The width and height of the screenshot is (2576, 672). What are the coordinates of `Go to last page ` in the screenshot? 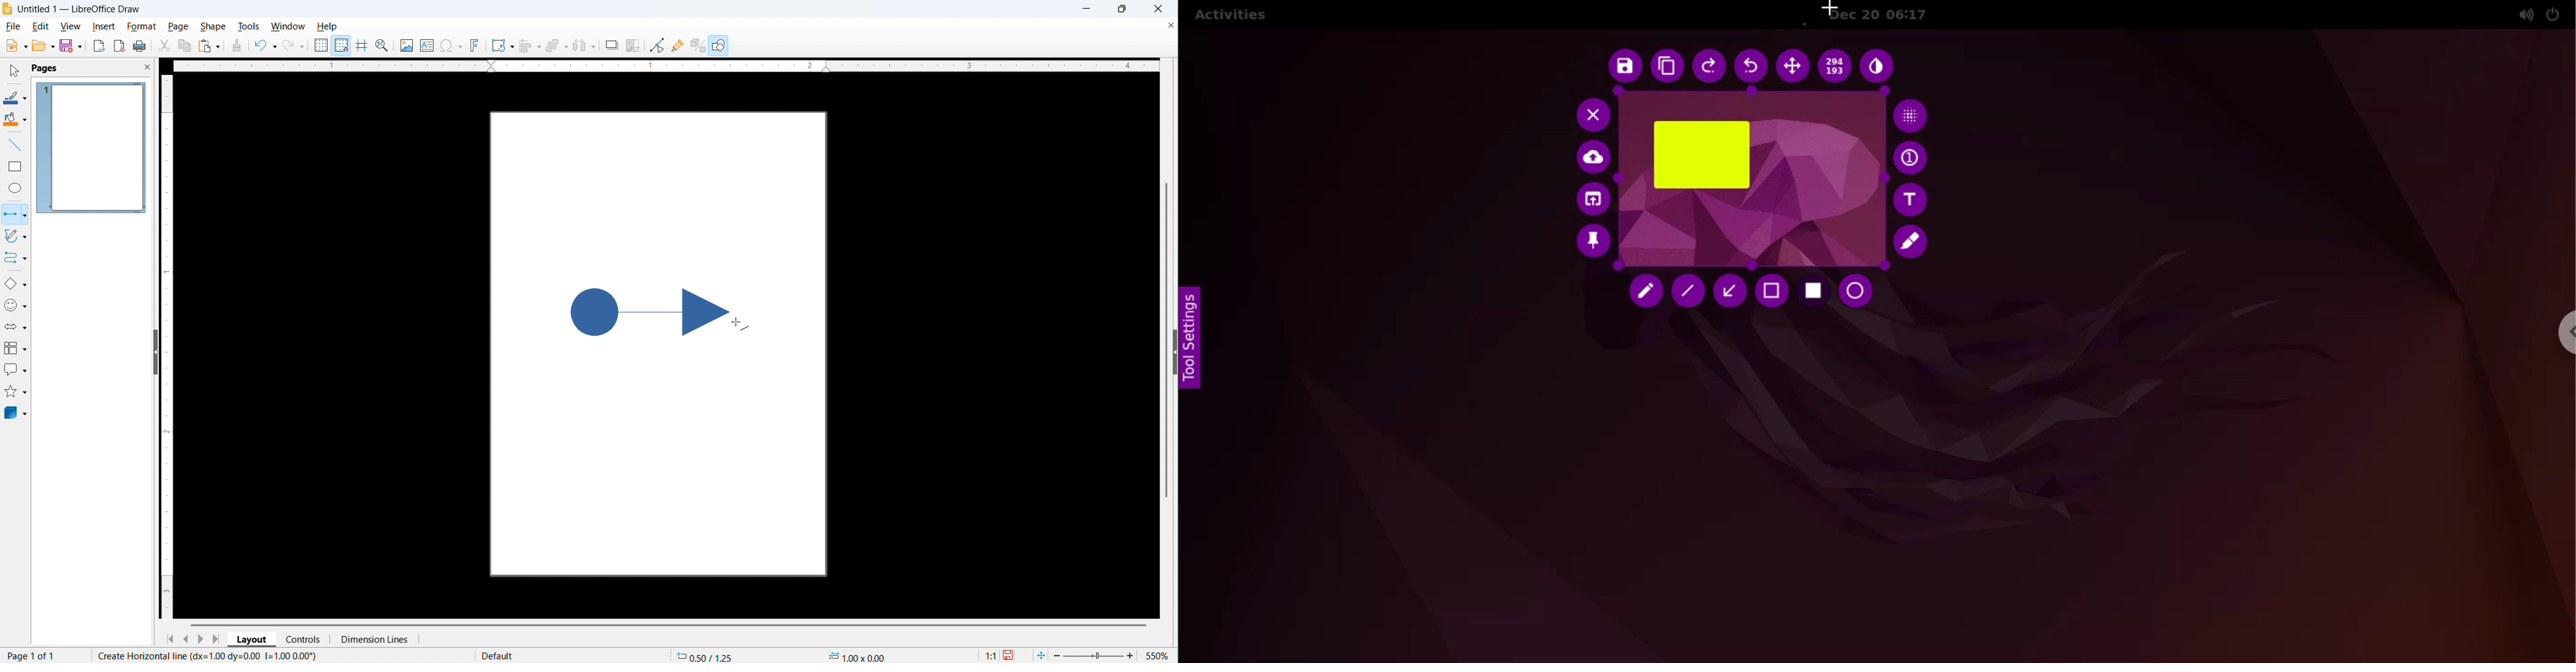 It's located at (218, 639).